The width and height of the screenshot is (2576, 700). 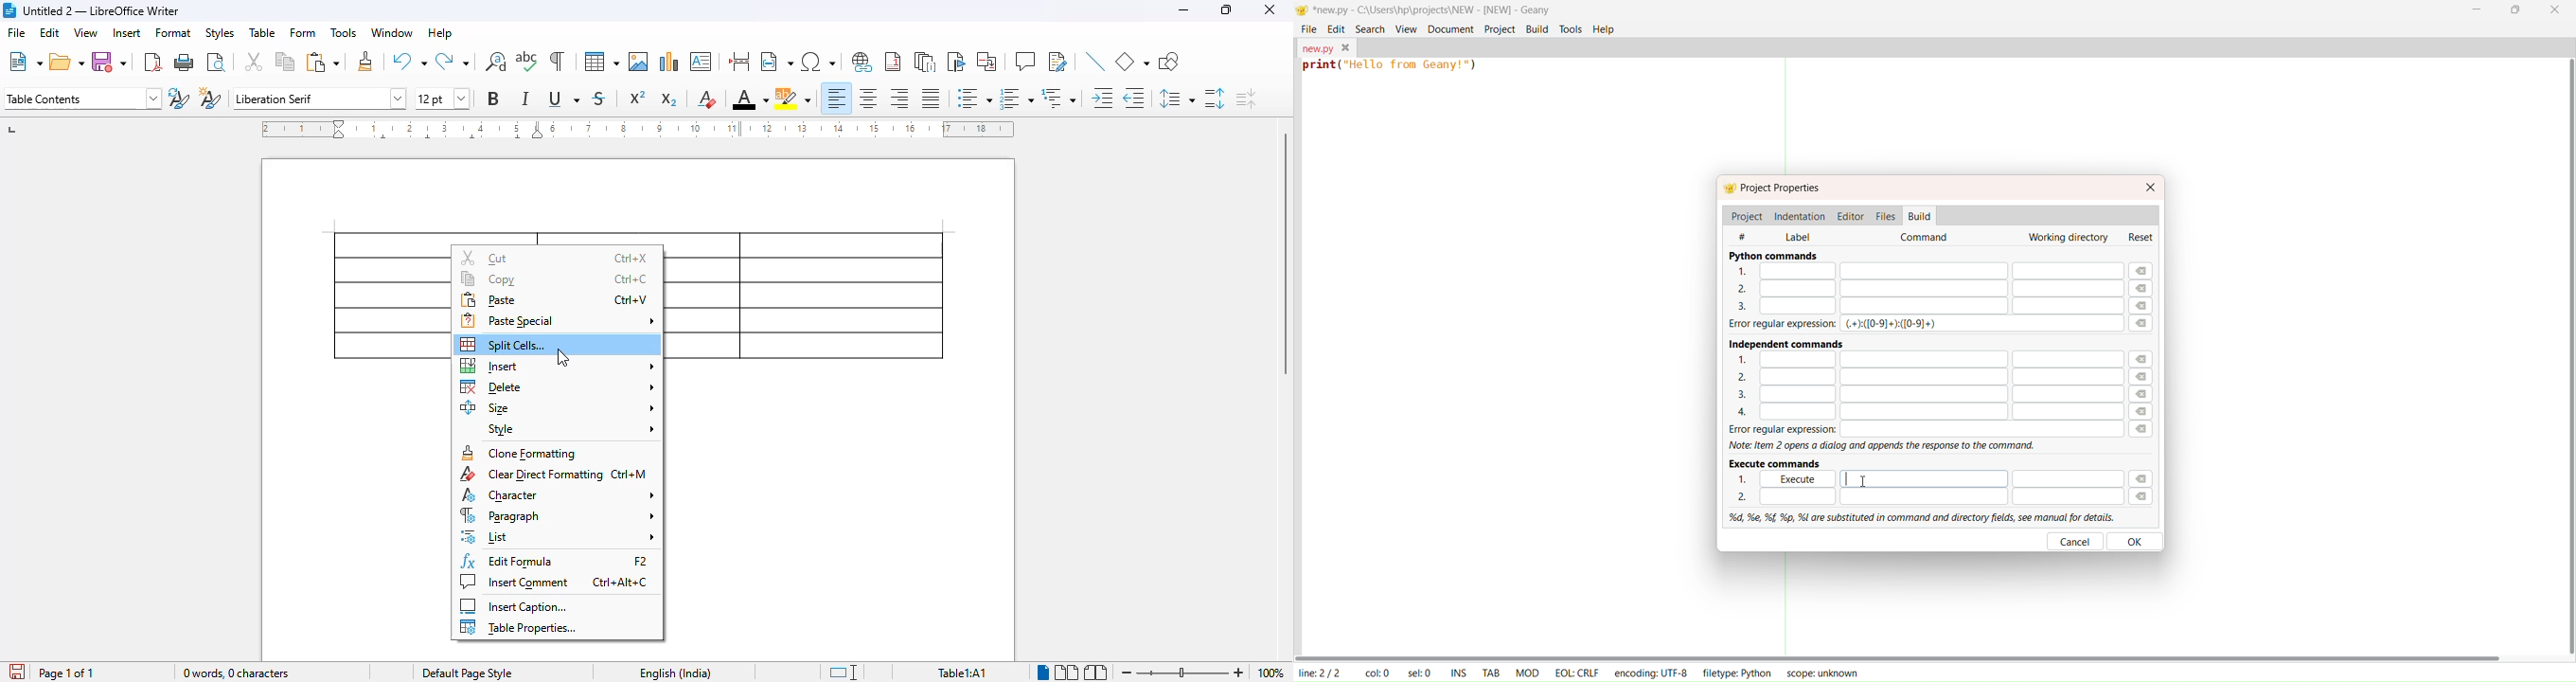 What do you see at coordinates (862, 61) in the screenshot?
I see `insert hyperlink` at bounding box center [862, 61].